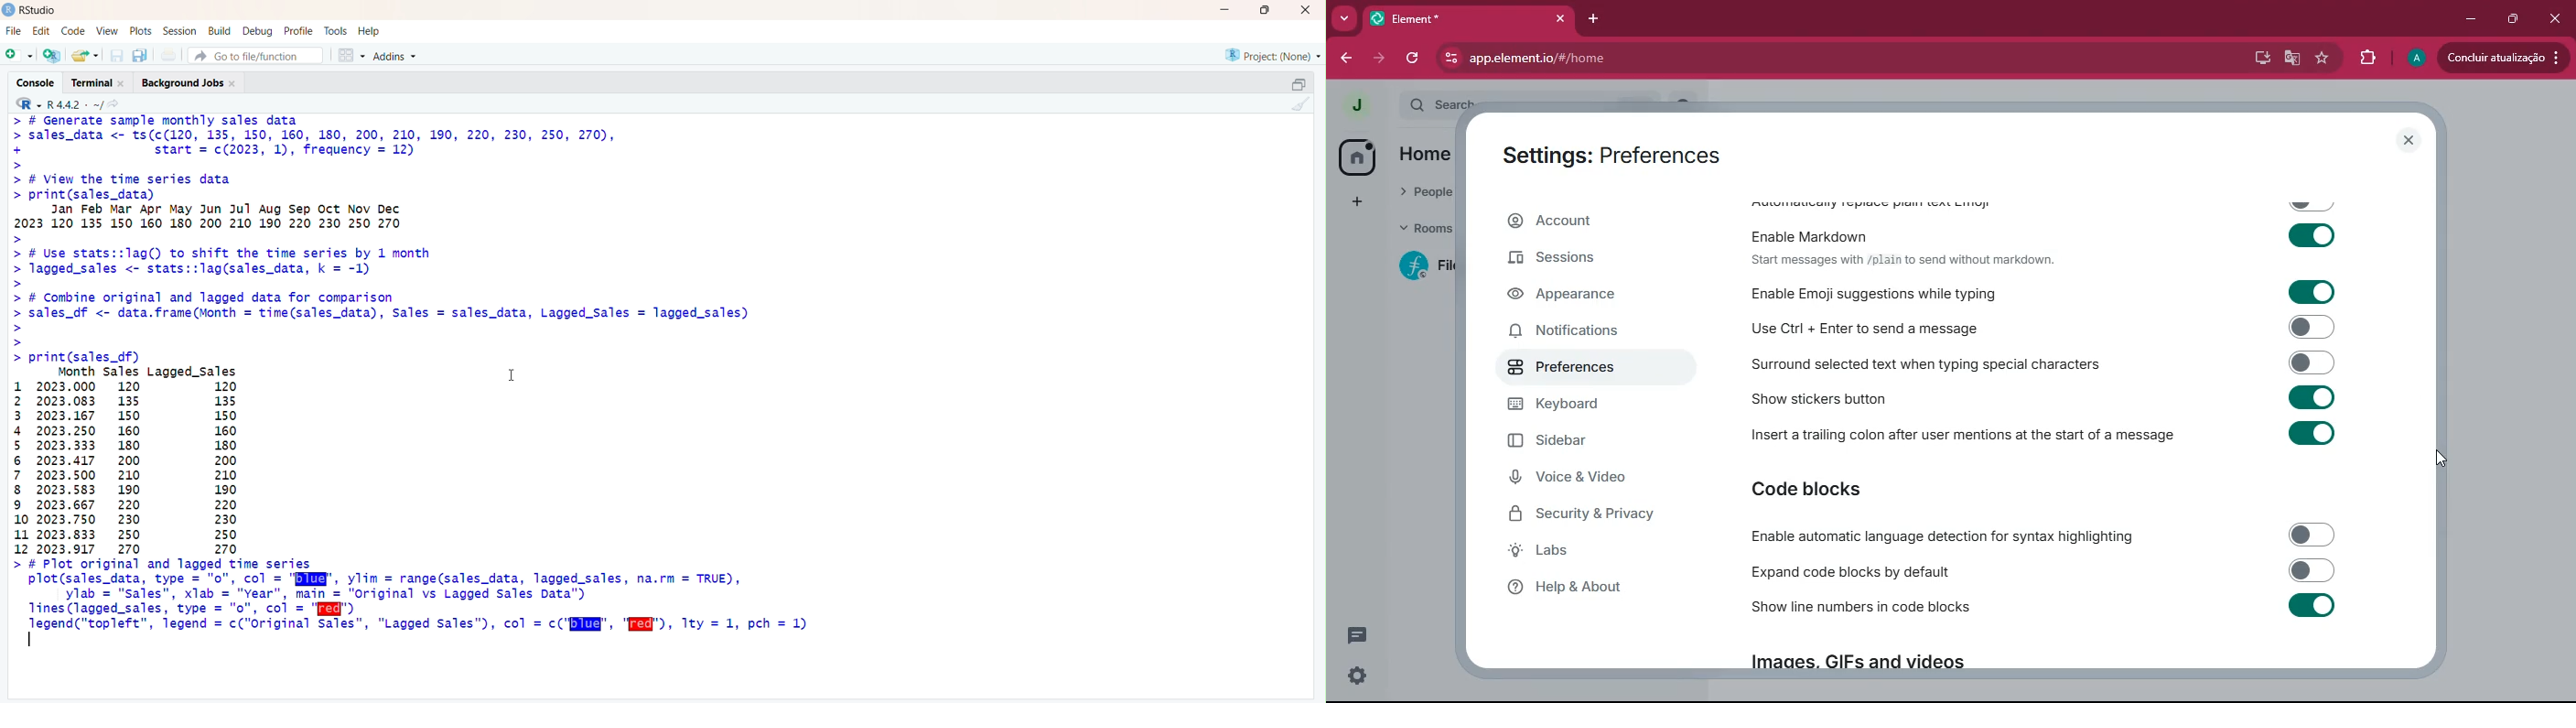 This screenshot has height=728, width=2576. I want to click on close, so click(1303, 10).